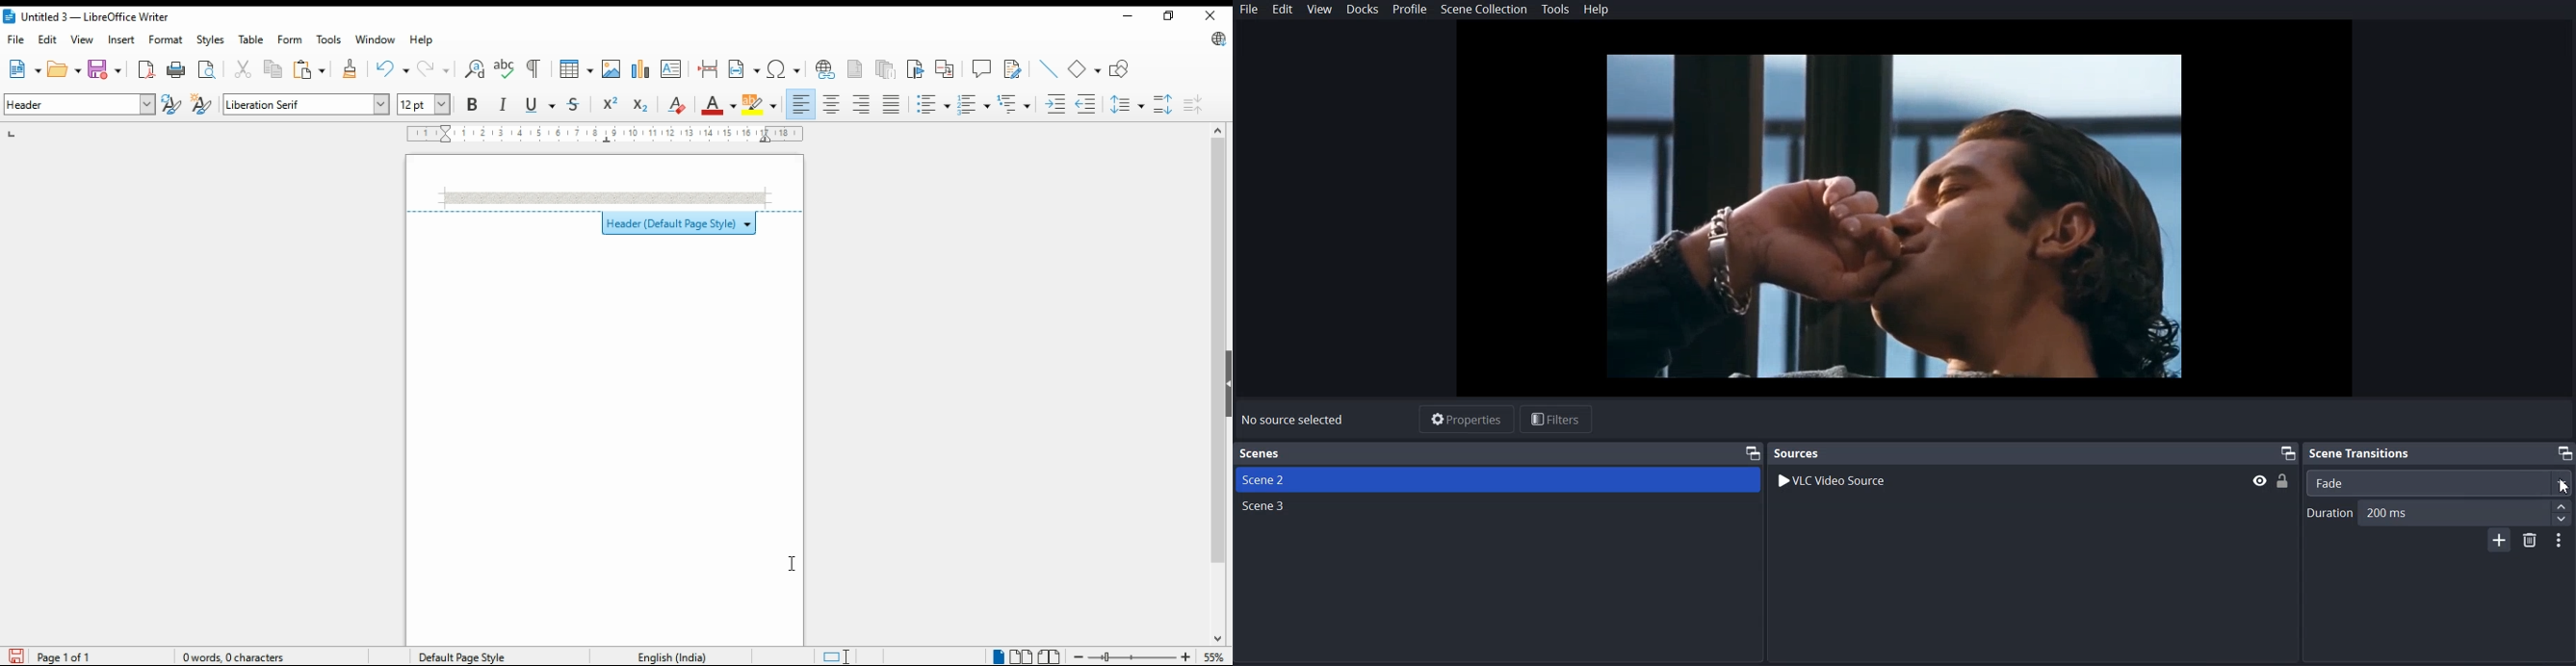  I want to click on Properties, so click(1466, 420).